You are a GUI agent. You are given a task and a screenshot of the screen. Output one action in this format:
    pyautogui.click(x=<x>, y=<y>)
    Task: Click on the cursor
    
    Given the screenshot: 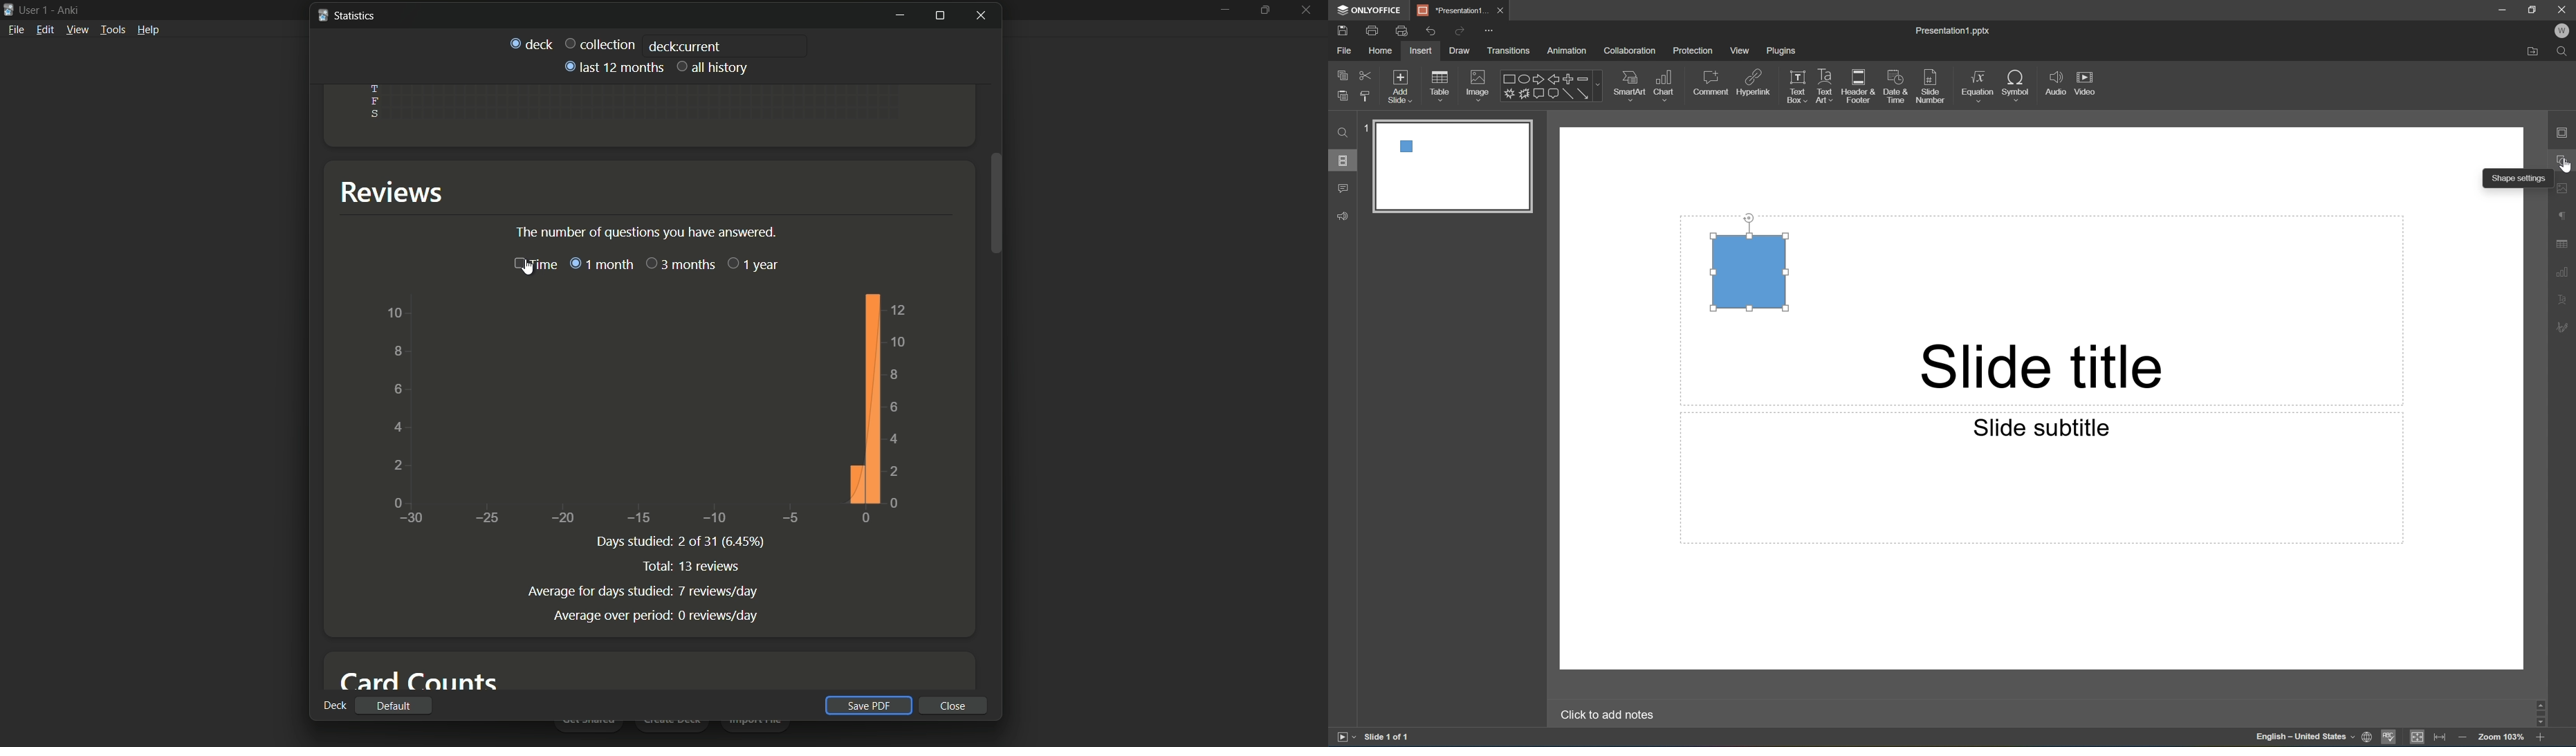 What is the action you would take?
    pyautogui.click(x=529, y=273)
    